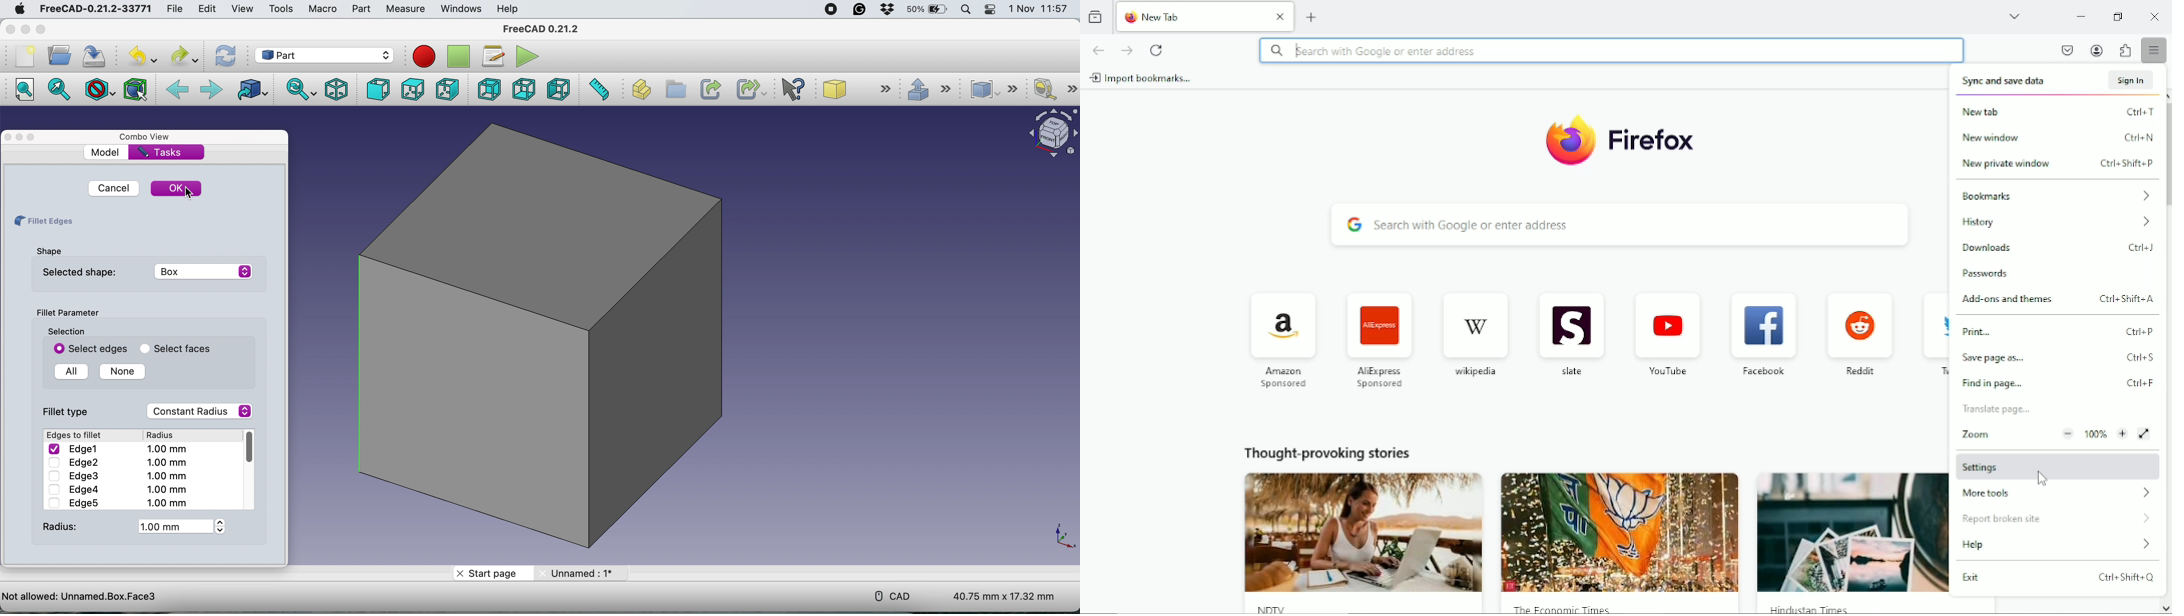  I want to click on rear, so click(489, 89).